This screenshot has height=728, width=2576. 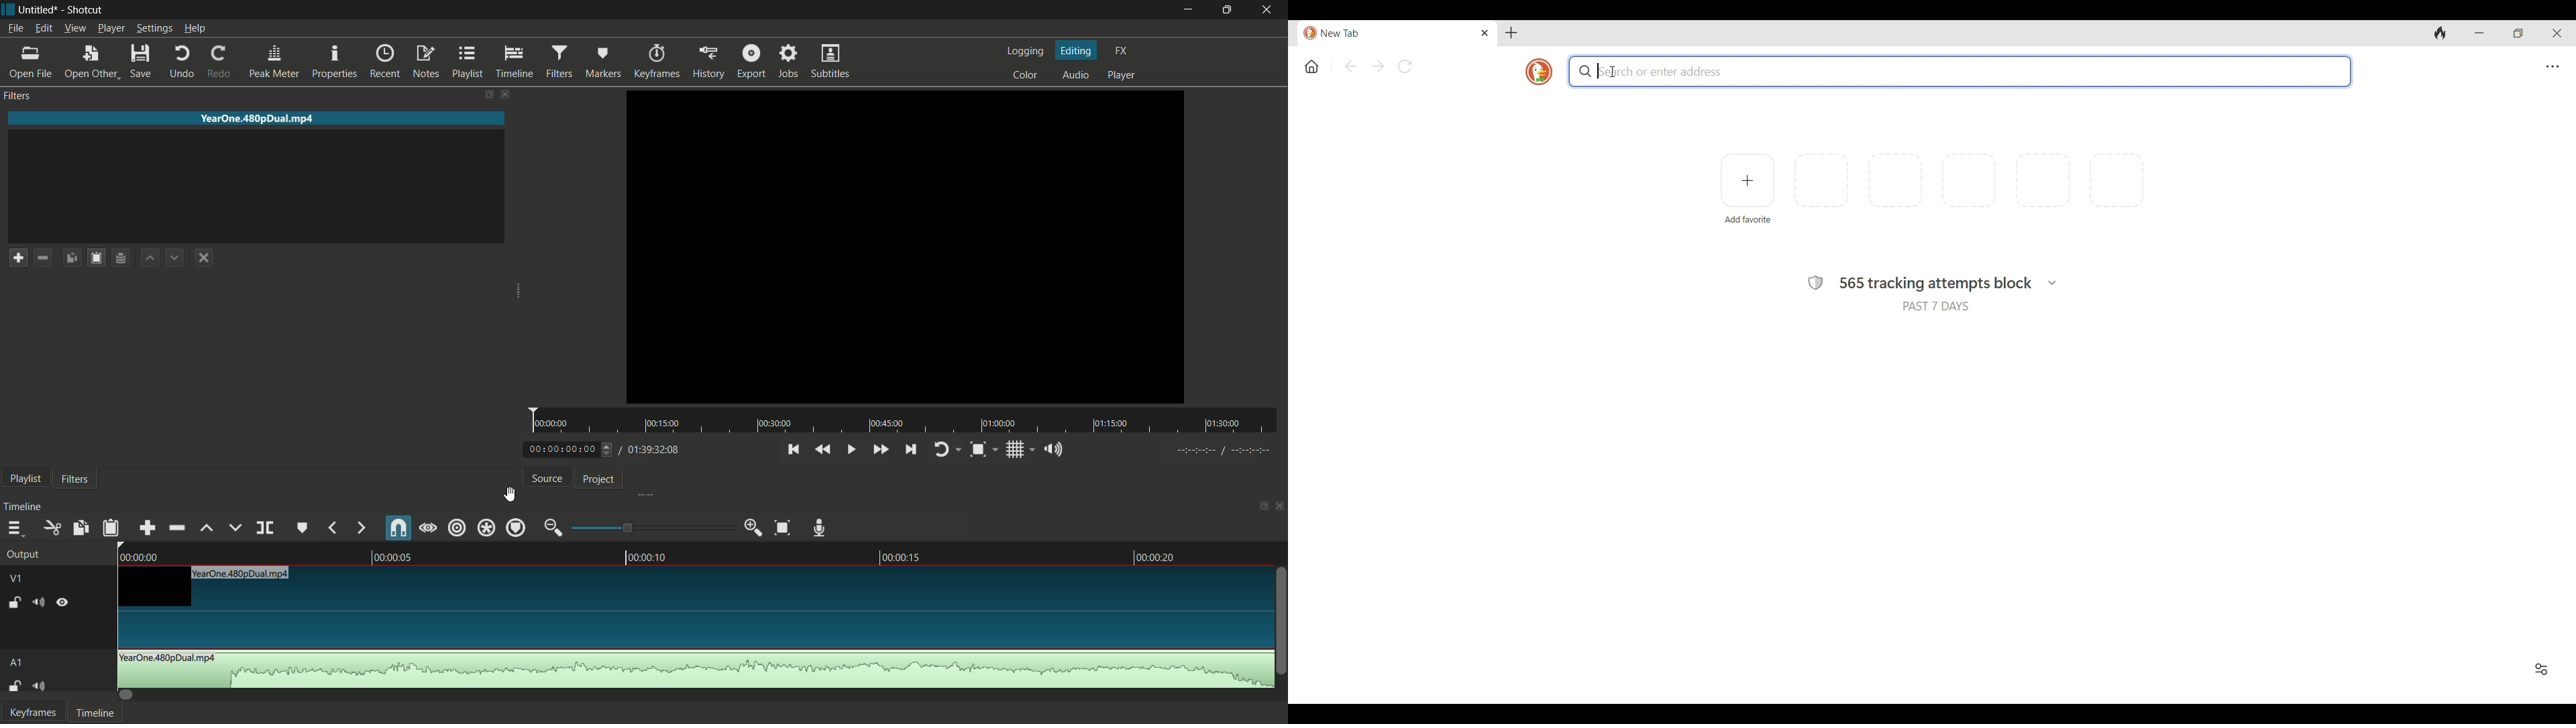 What do you see at coordinates (708, 62) in the screenshot?
I see `history` at bounding box center [708, 62].